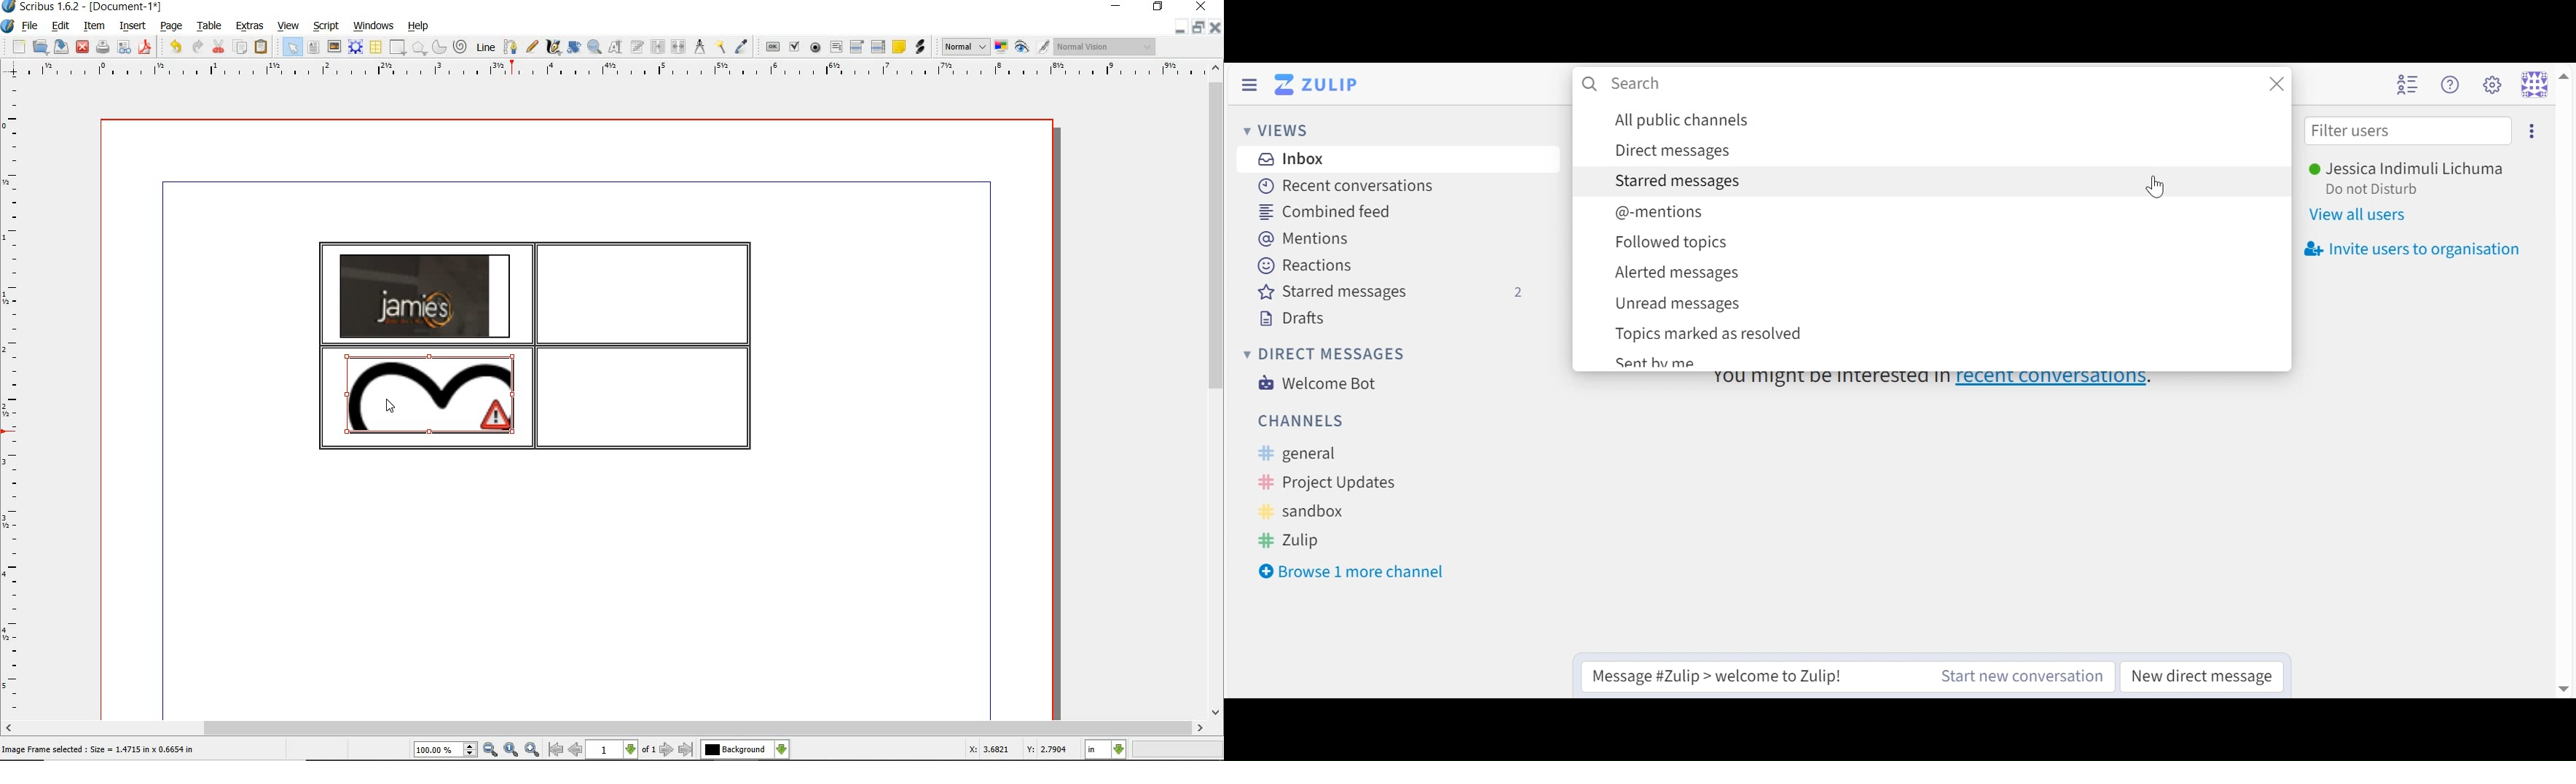  I want to click on Topic marked as resolve, so click(1940, 334).